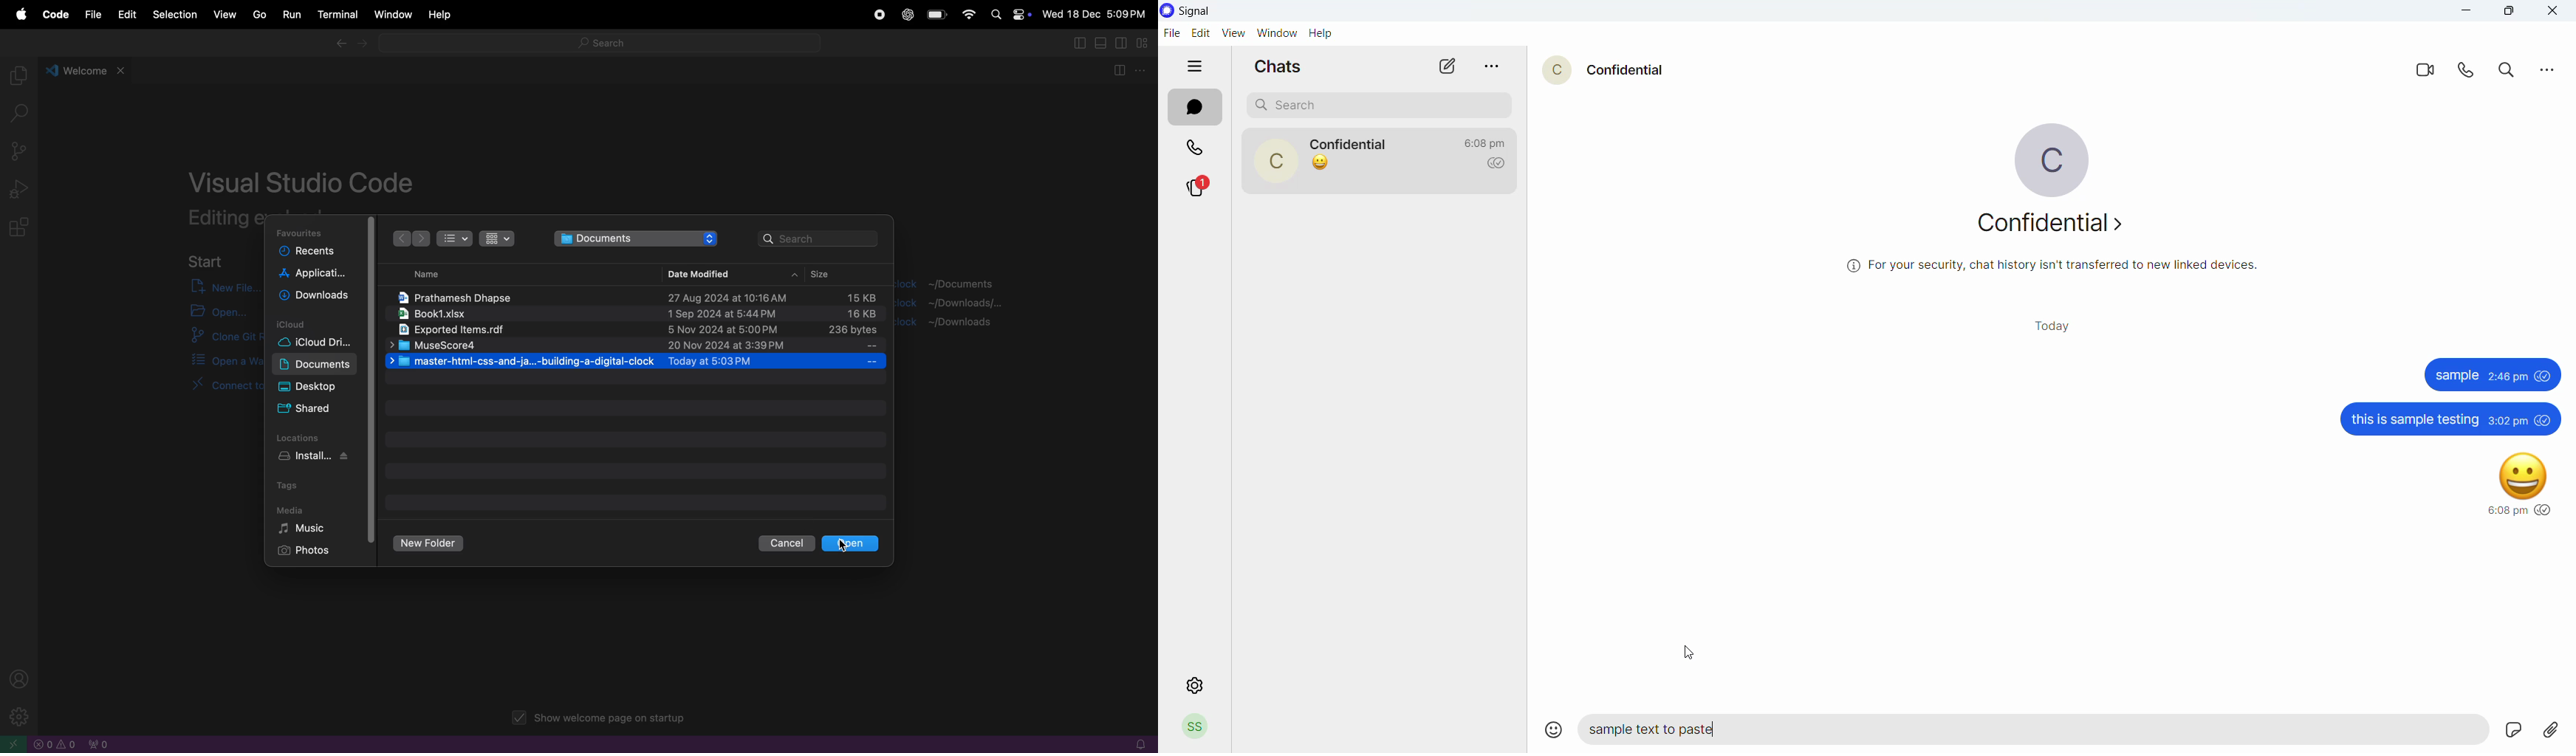  What do you see at coordinates (637, 238) in the screenshot?
I see `documents` at bounding box center [637, 238].